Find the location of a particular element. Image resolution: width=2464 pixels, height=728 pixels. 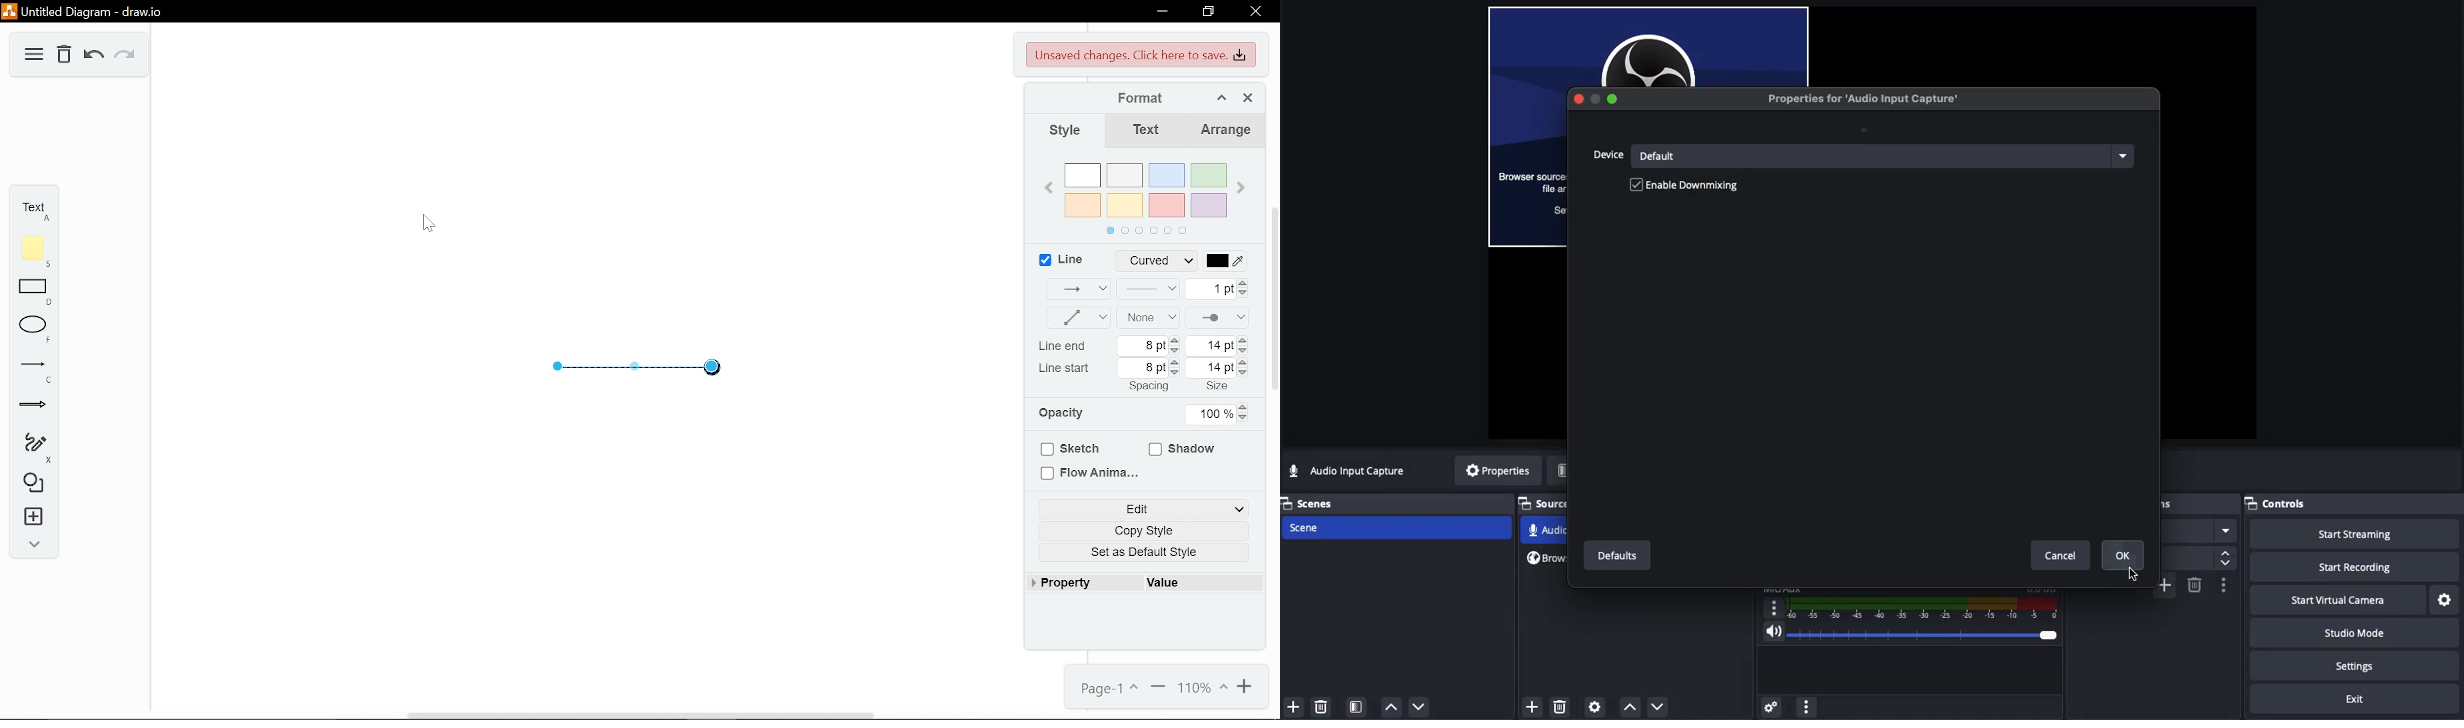

Page 1 is located at coordinates (1109, 689).